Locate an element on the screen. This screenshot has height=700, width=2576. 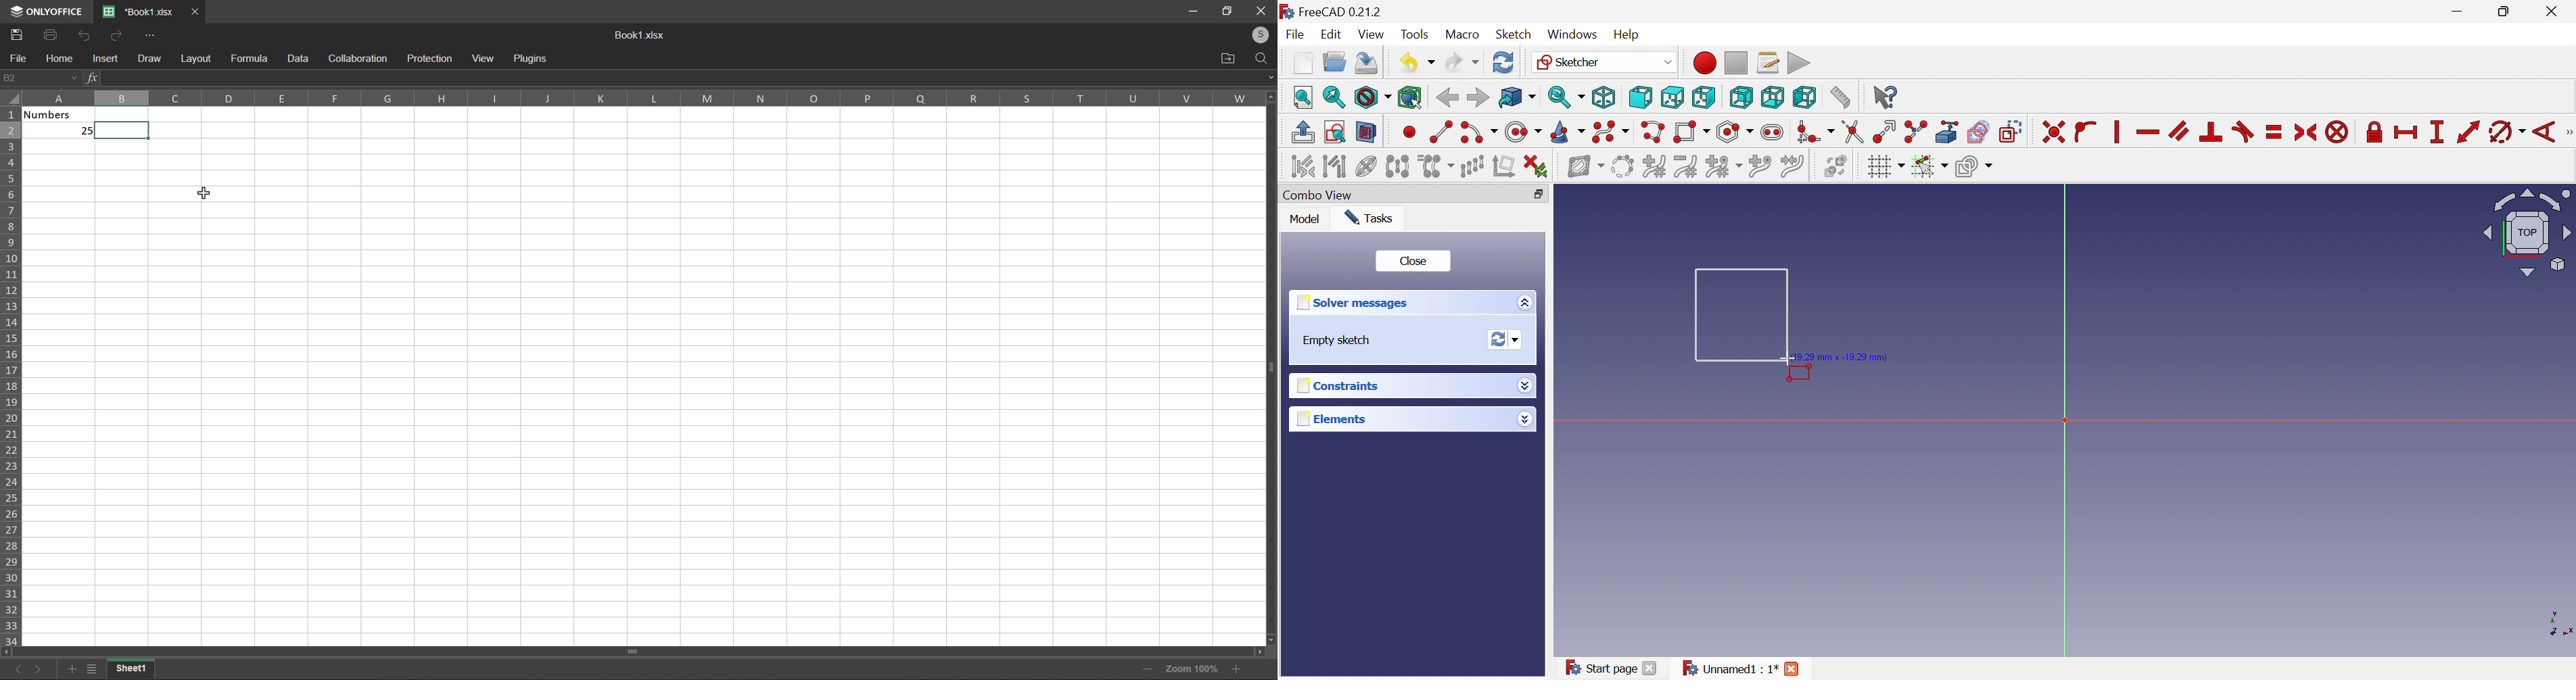
Windows is located at coordinates (1572, 35).